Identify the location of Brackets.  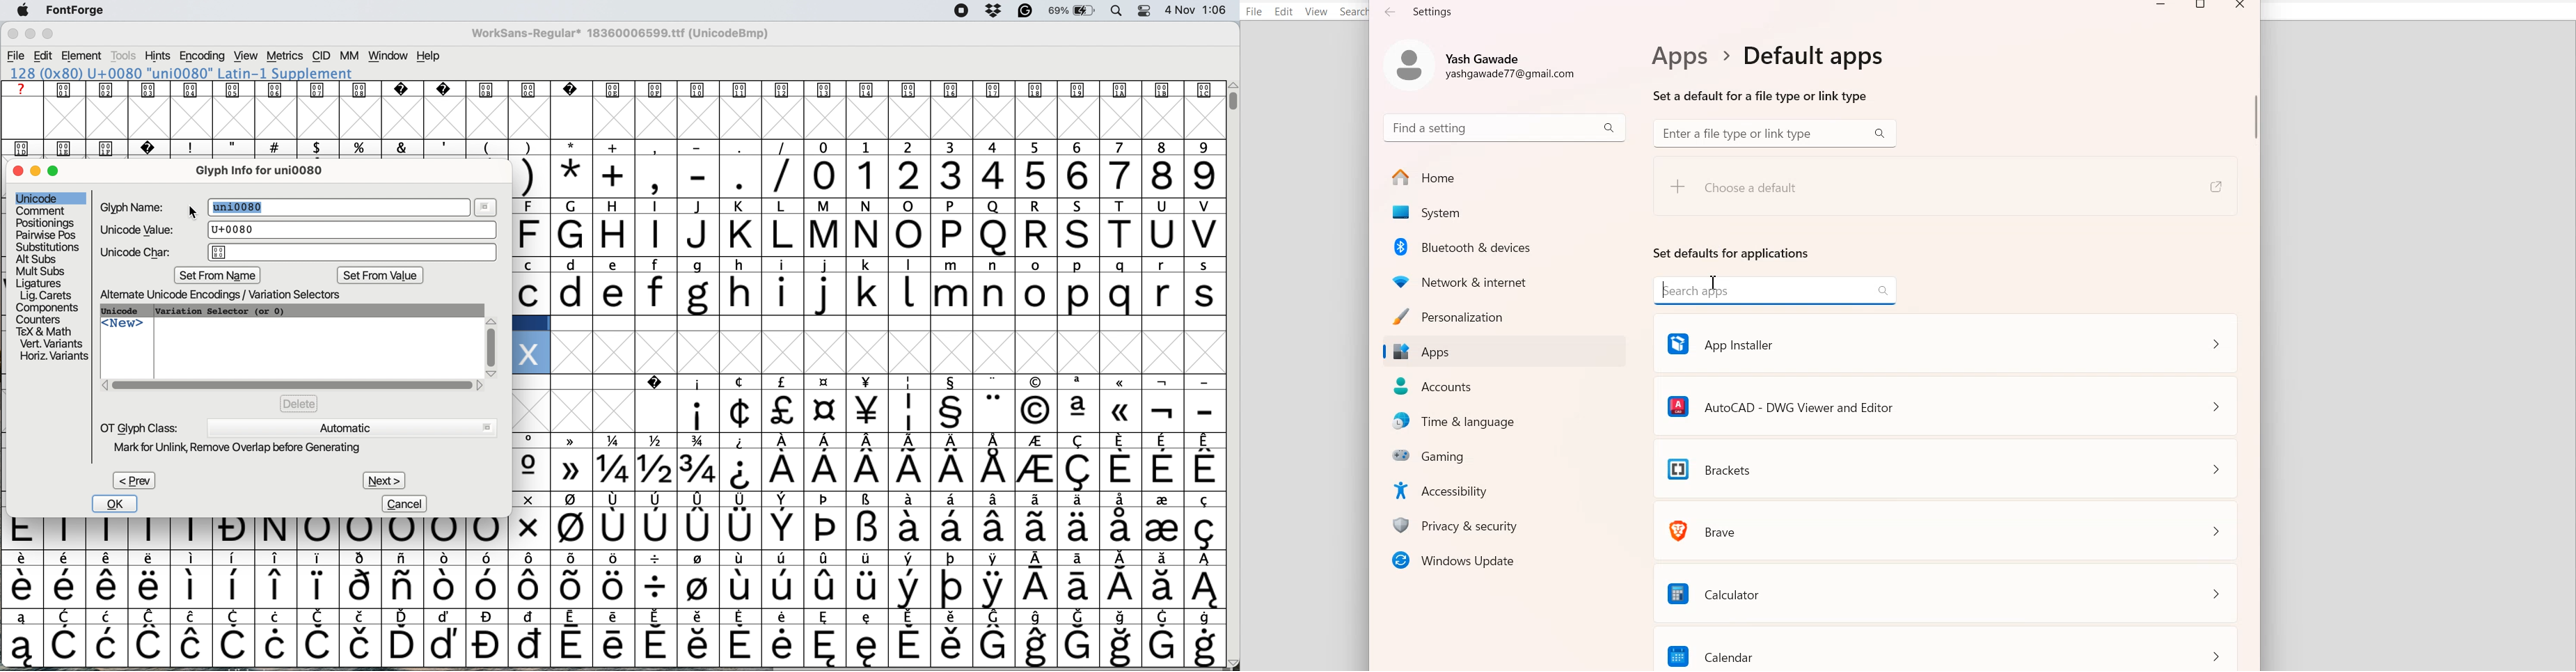
(1947, 468).